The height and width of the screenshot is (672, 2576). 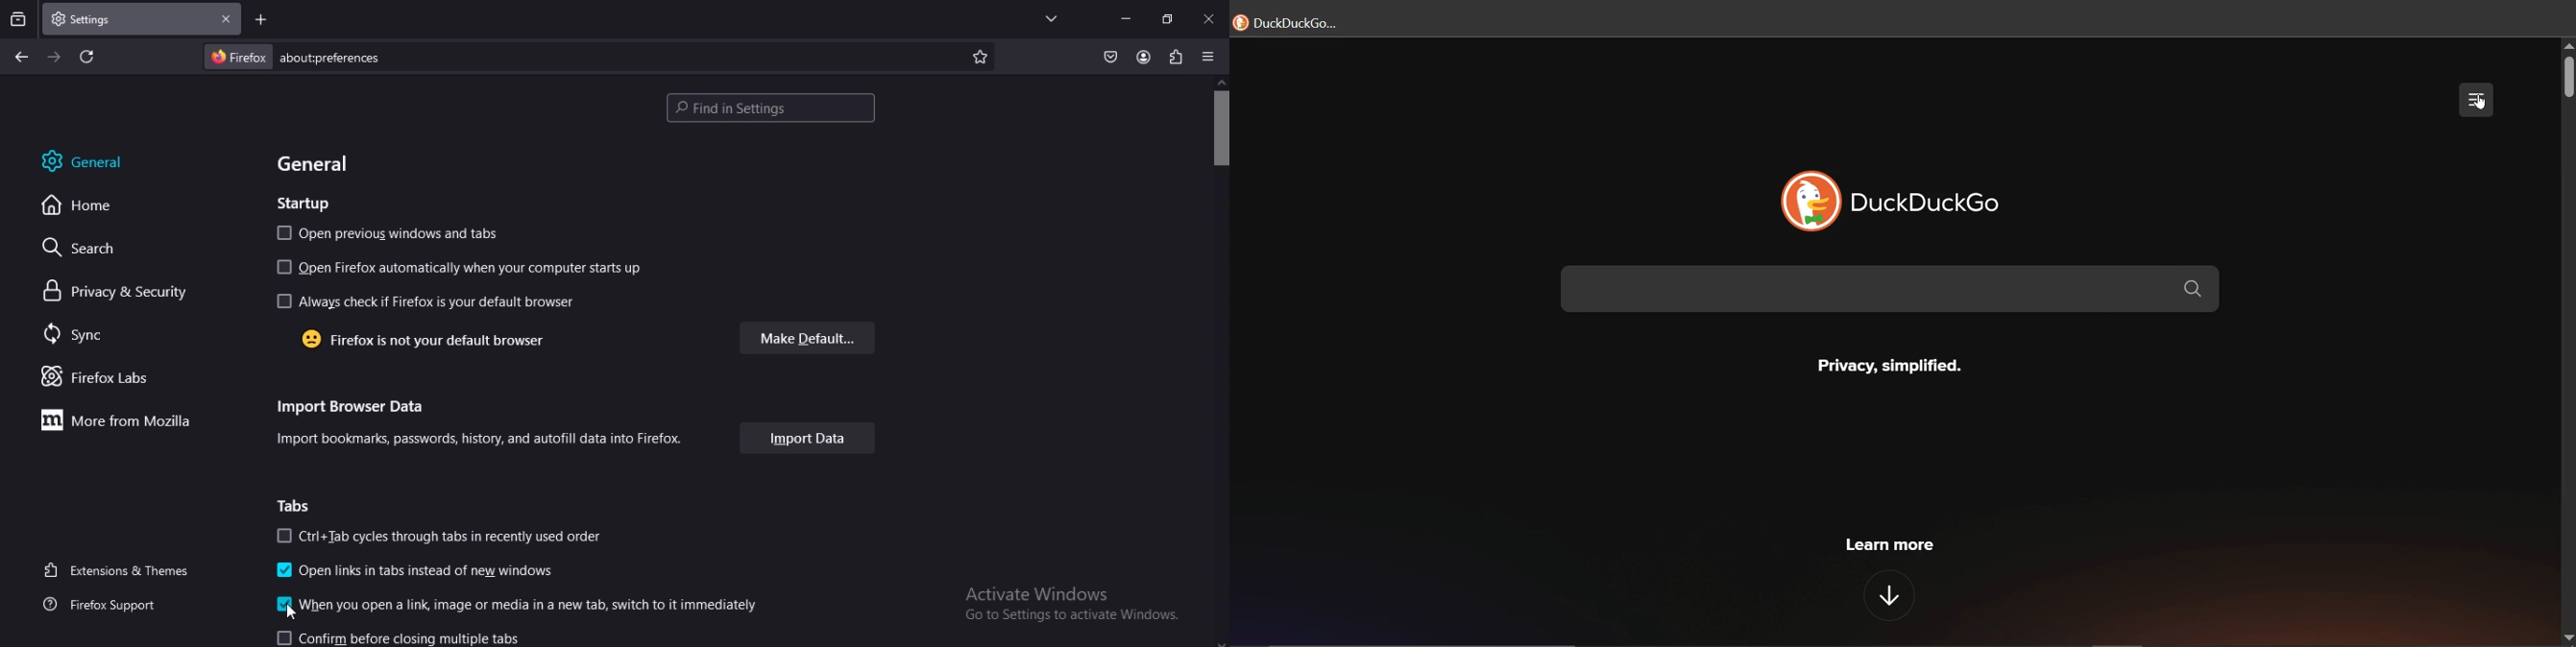 What do you see at coordinates (1293, 23) in the screenshot?
I see `duckduckgo` at bounding box center [1293, 23].